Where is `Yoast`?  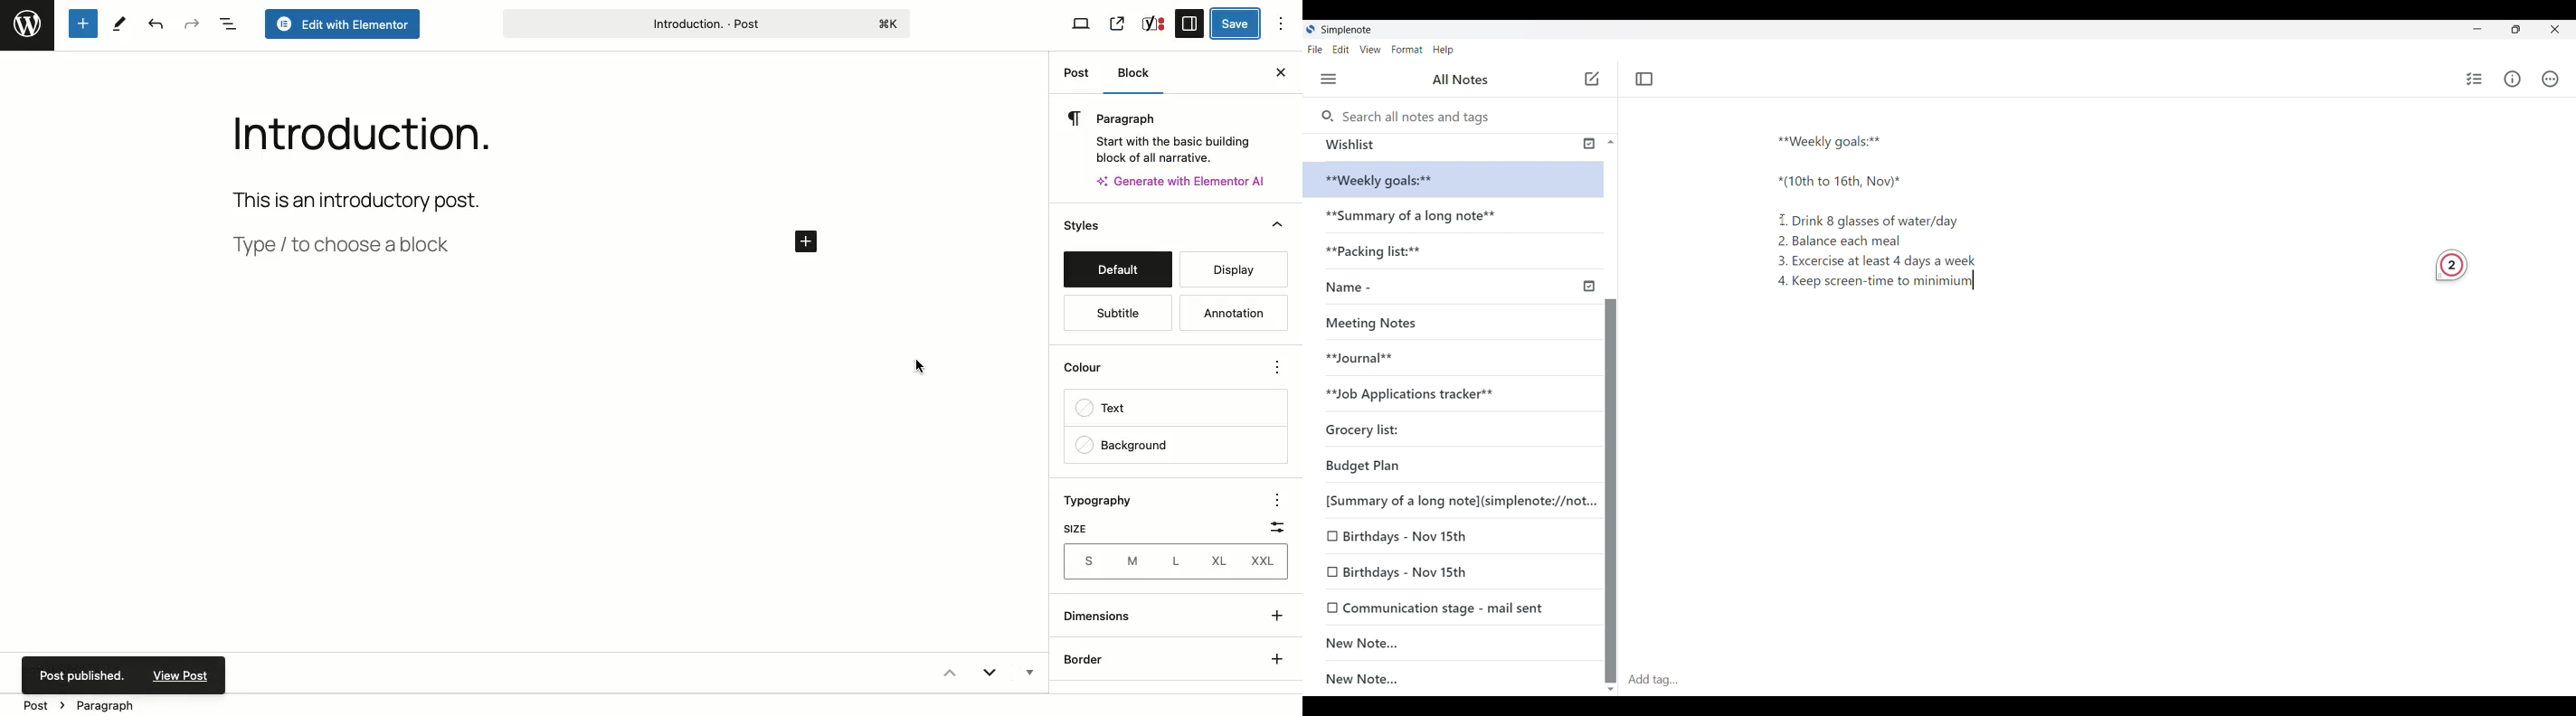
Yoast is located at coordinates (1152, 23).